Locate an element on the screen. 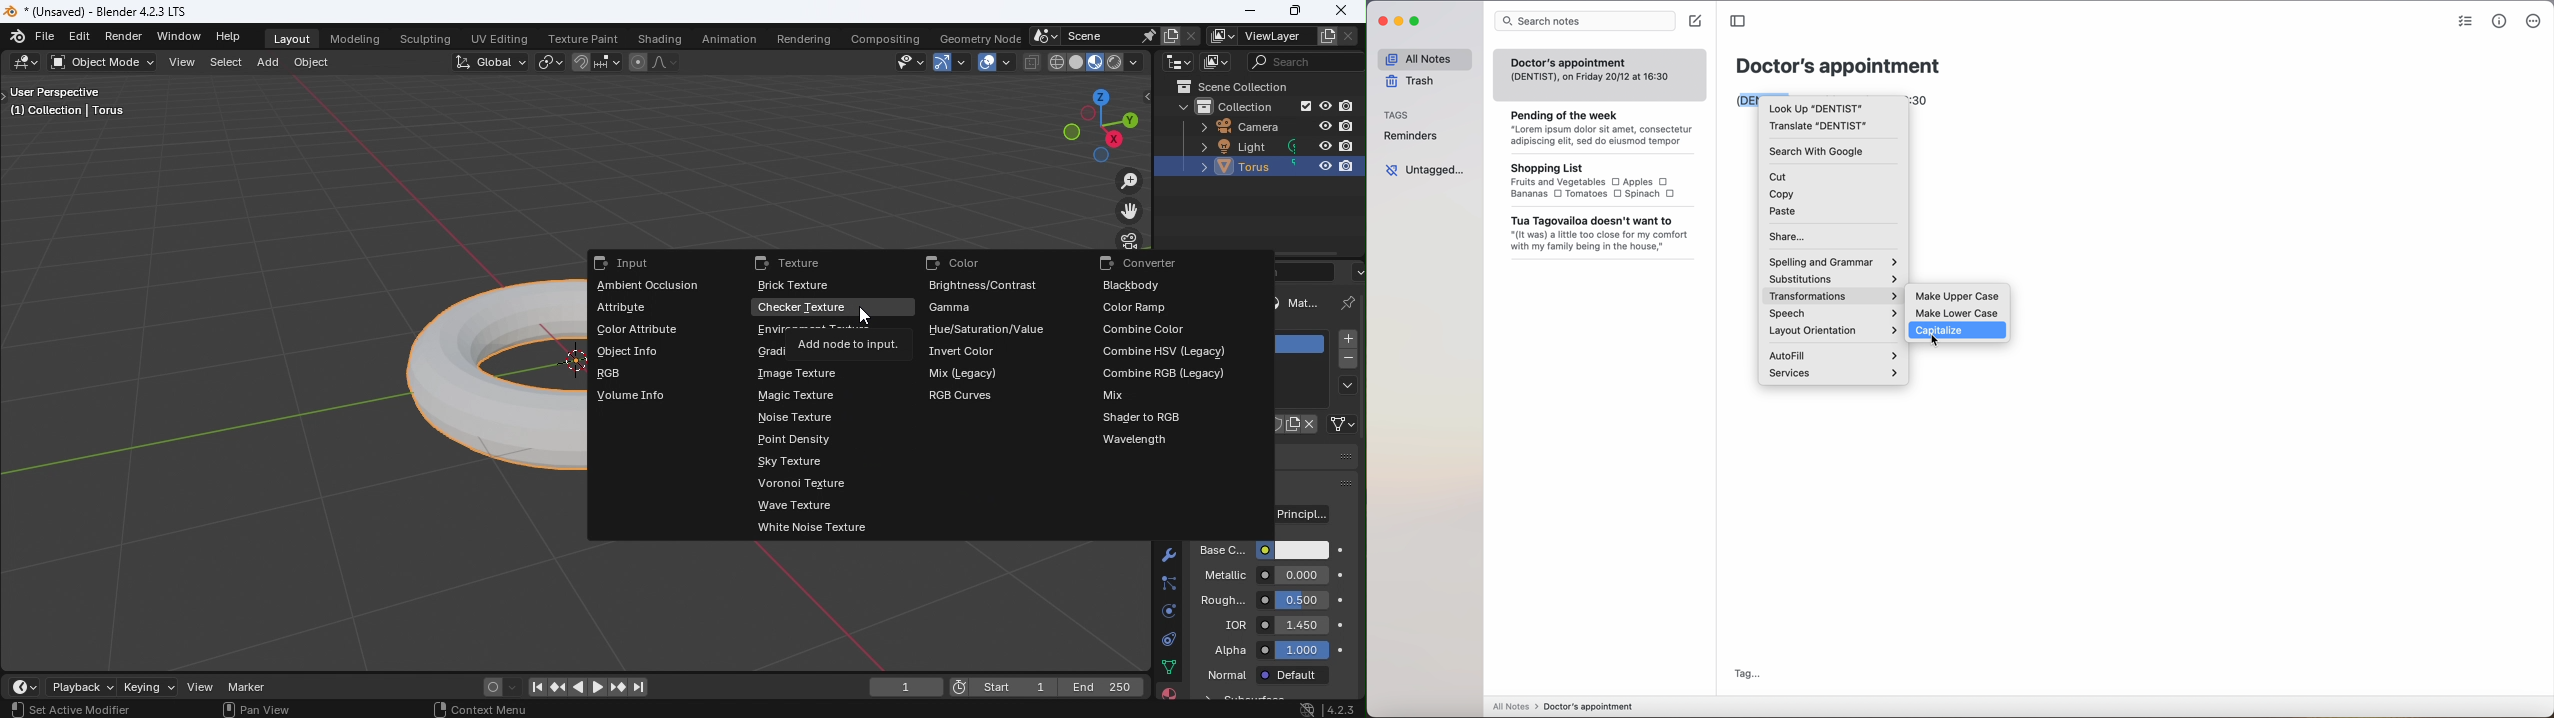  Object is located at coordinates (312, 63).